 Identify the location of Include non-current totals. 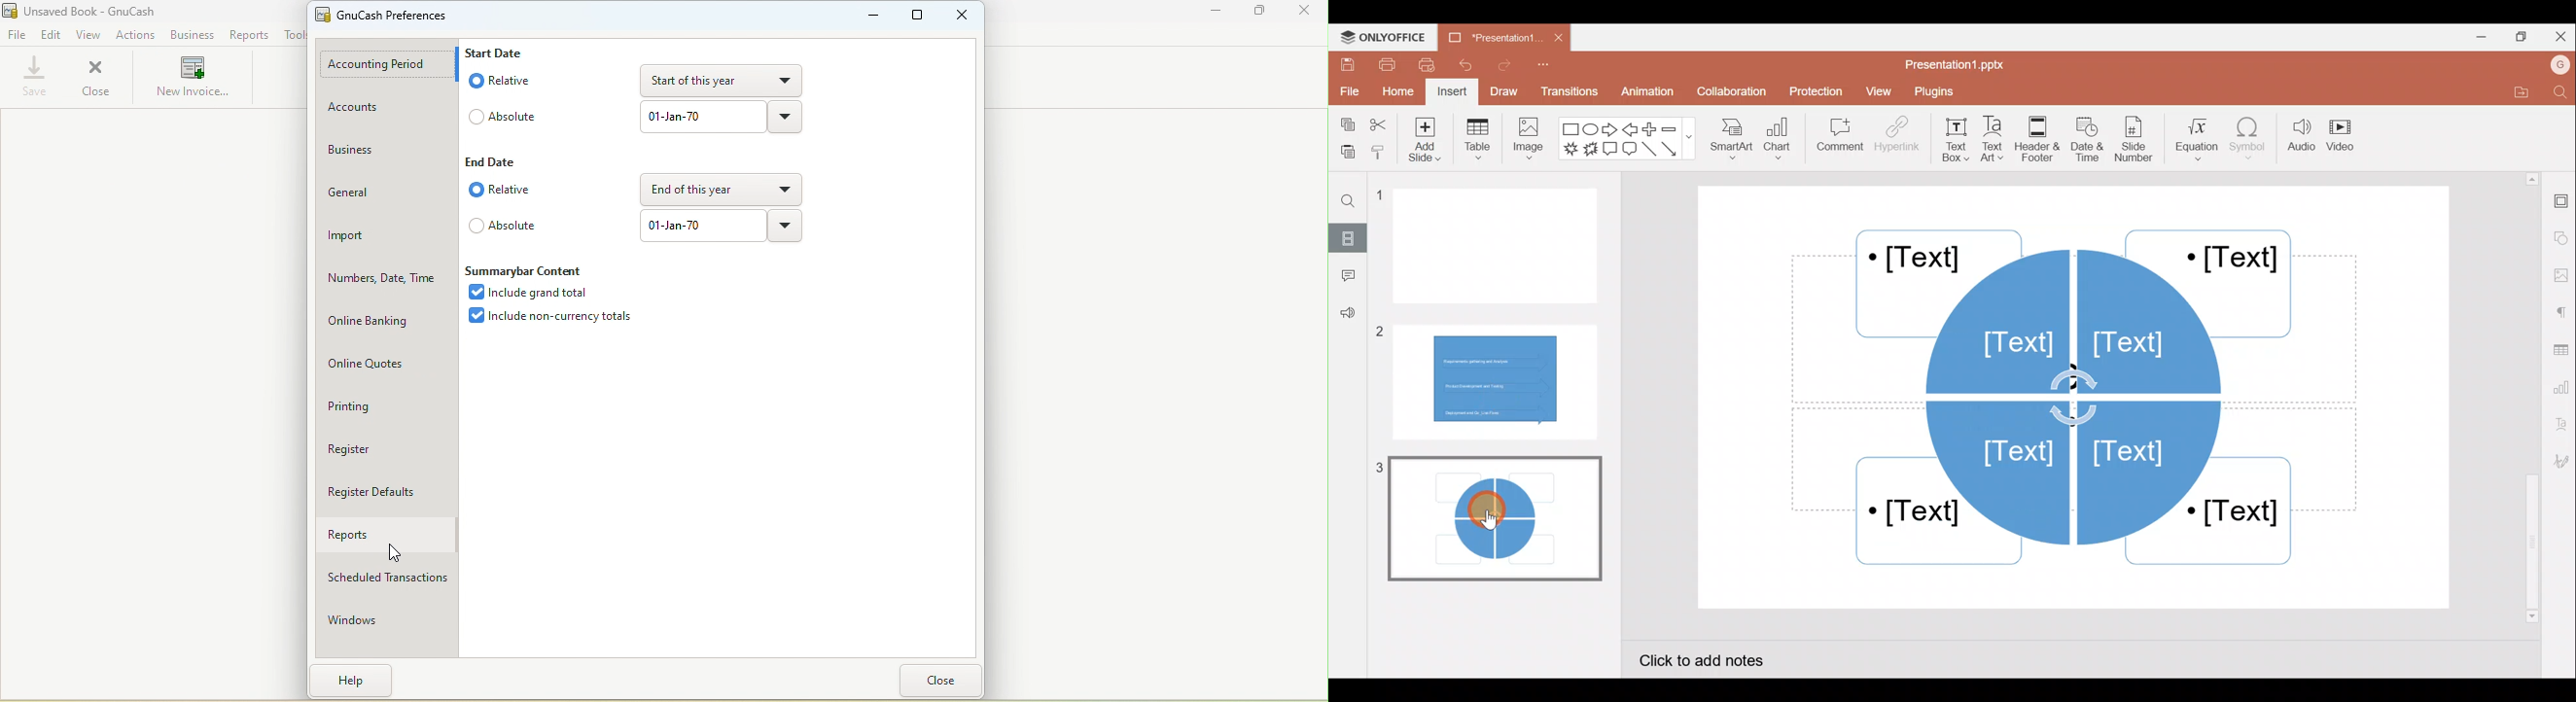
(553, 317).